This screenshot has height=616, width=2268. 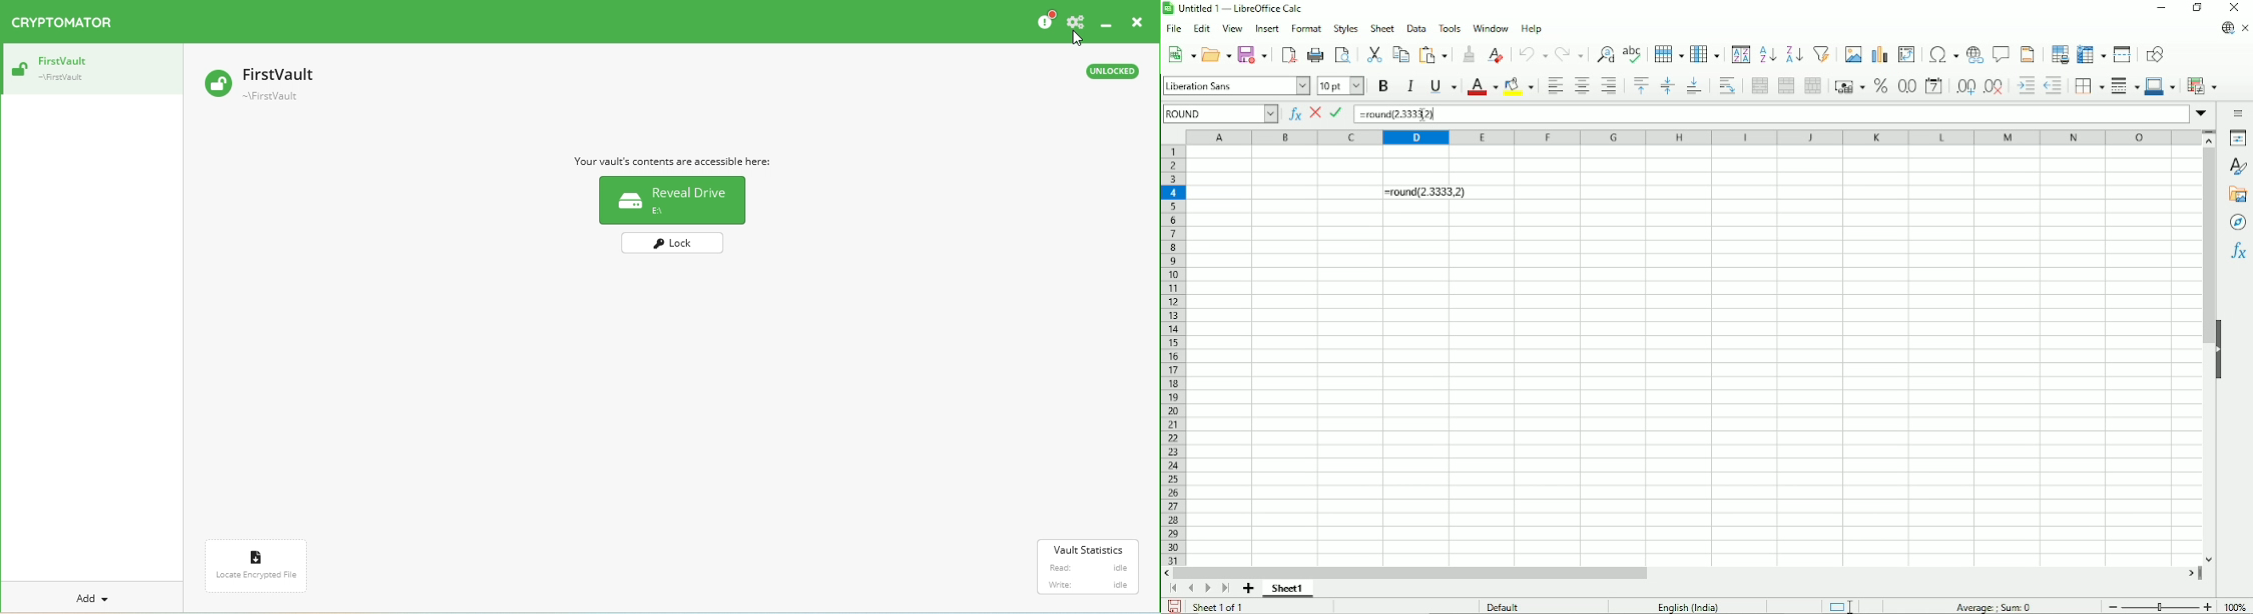 I want to click on Format as percent, so click(x=1882, y=86).